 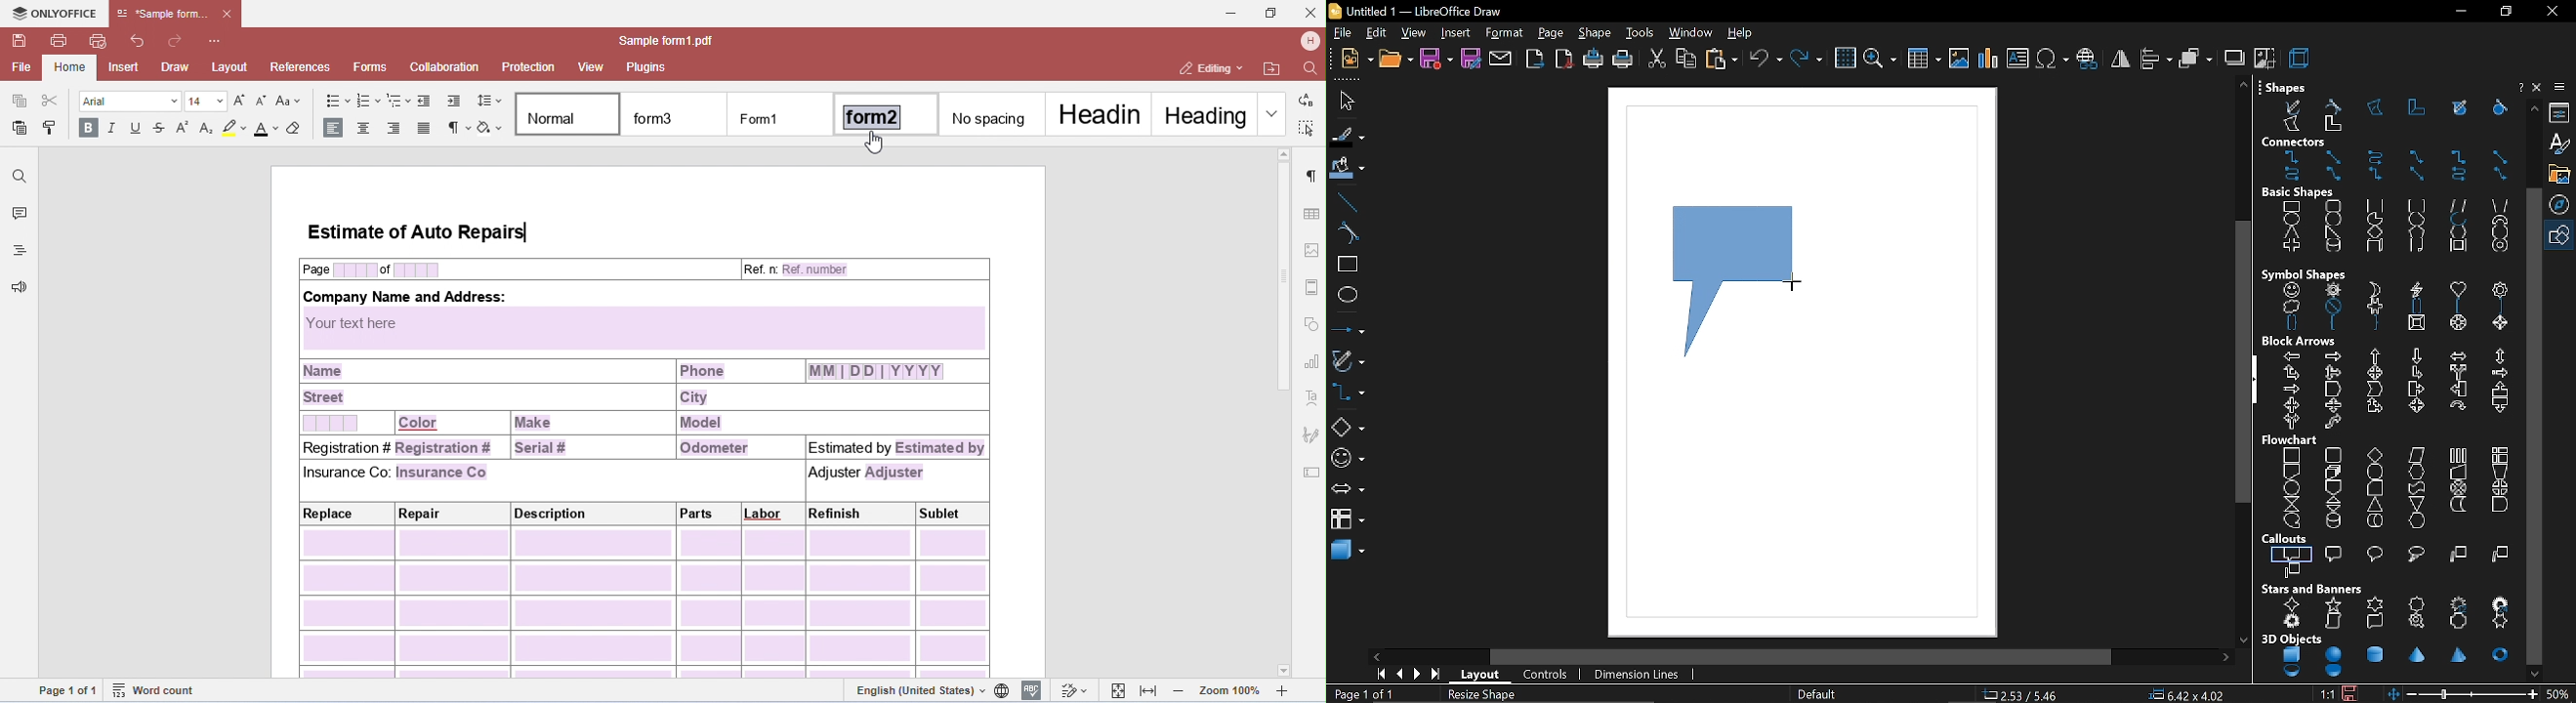 I want to click on sidebar settings, so click(x=2560, y=89).